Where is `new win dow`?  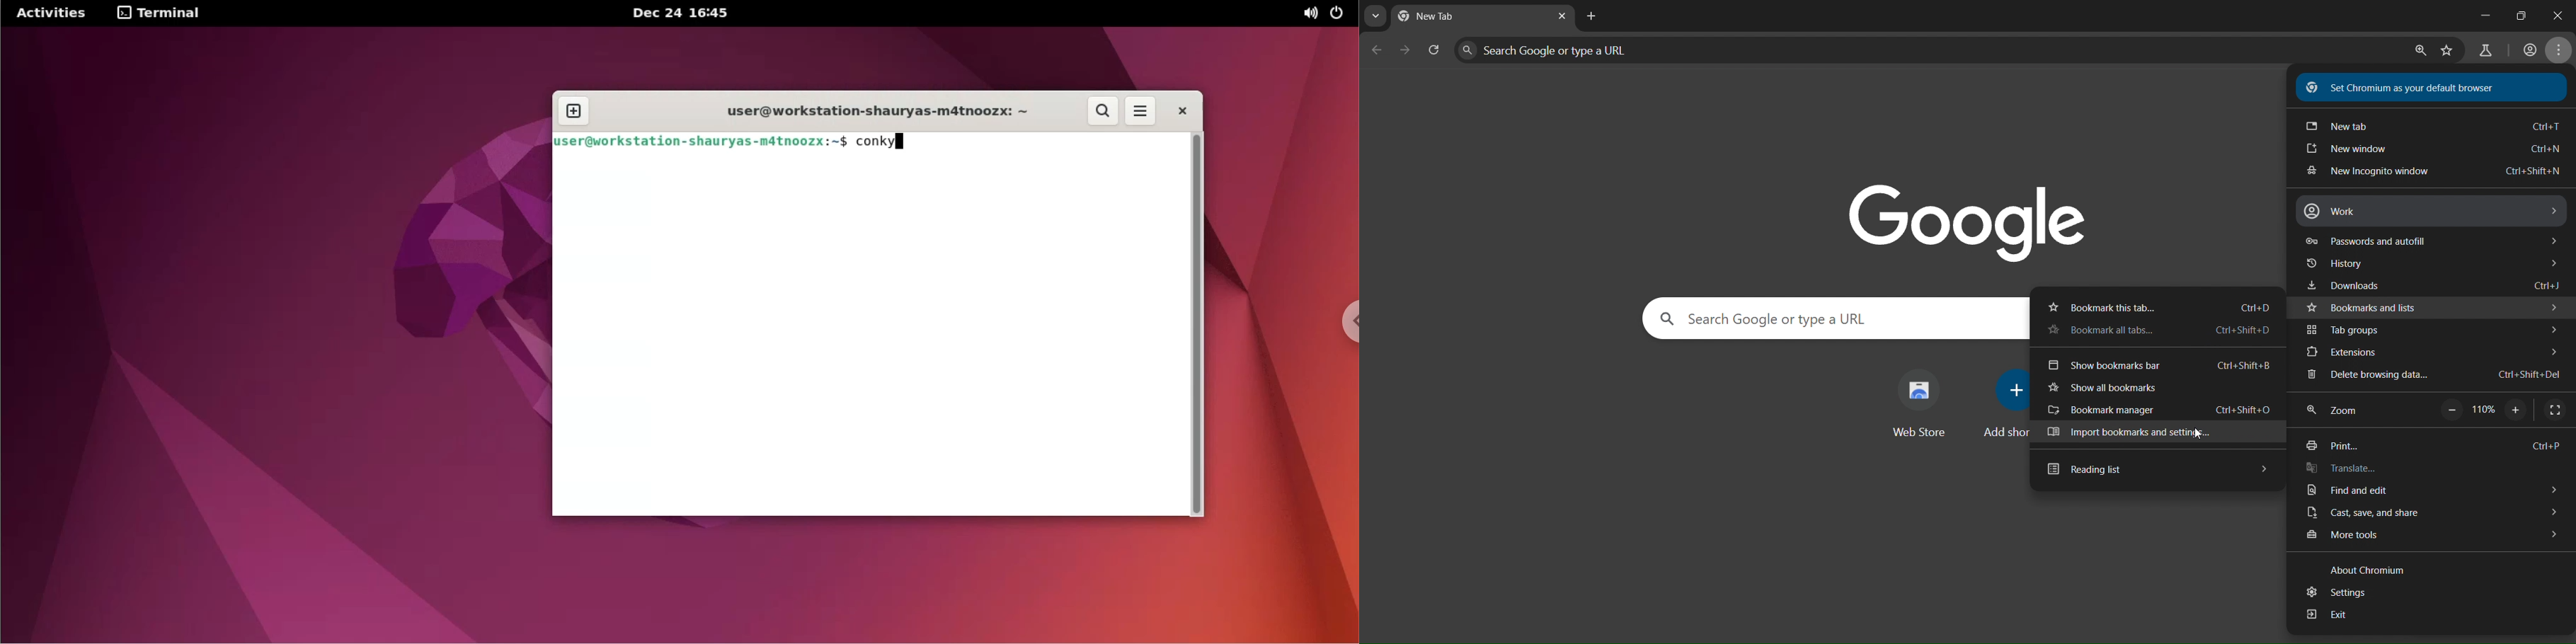 new win dow is located at coordinates (2433, 148).